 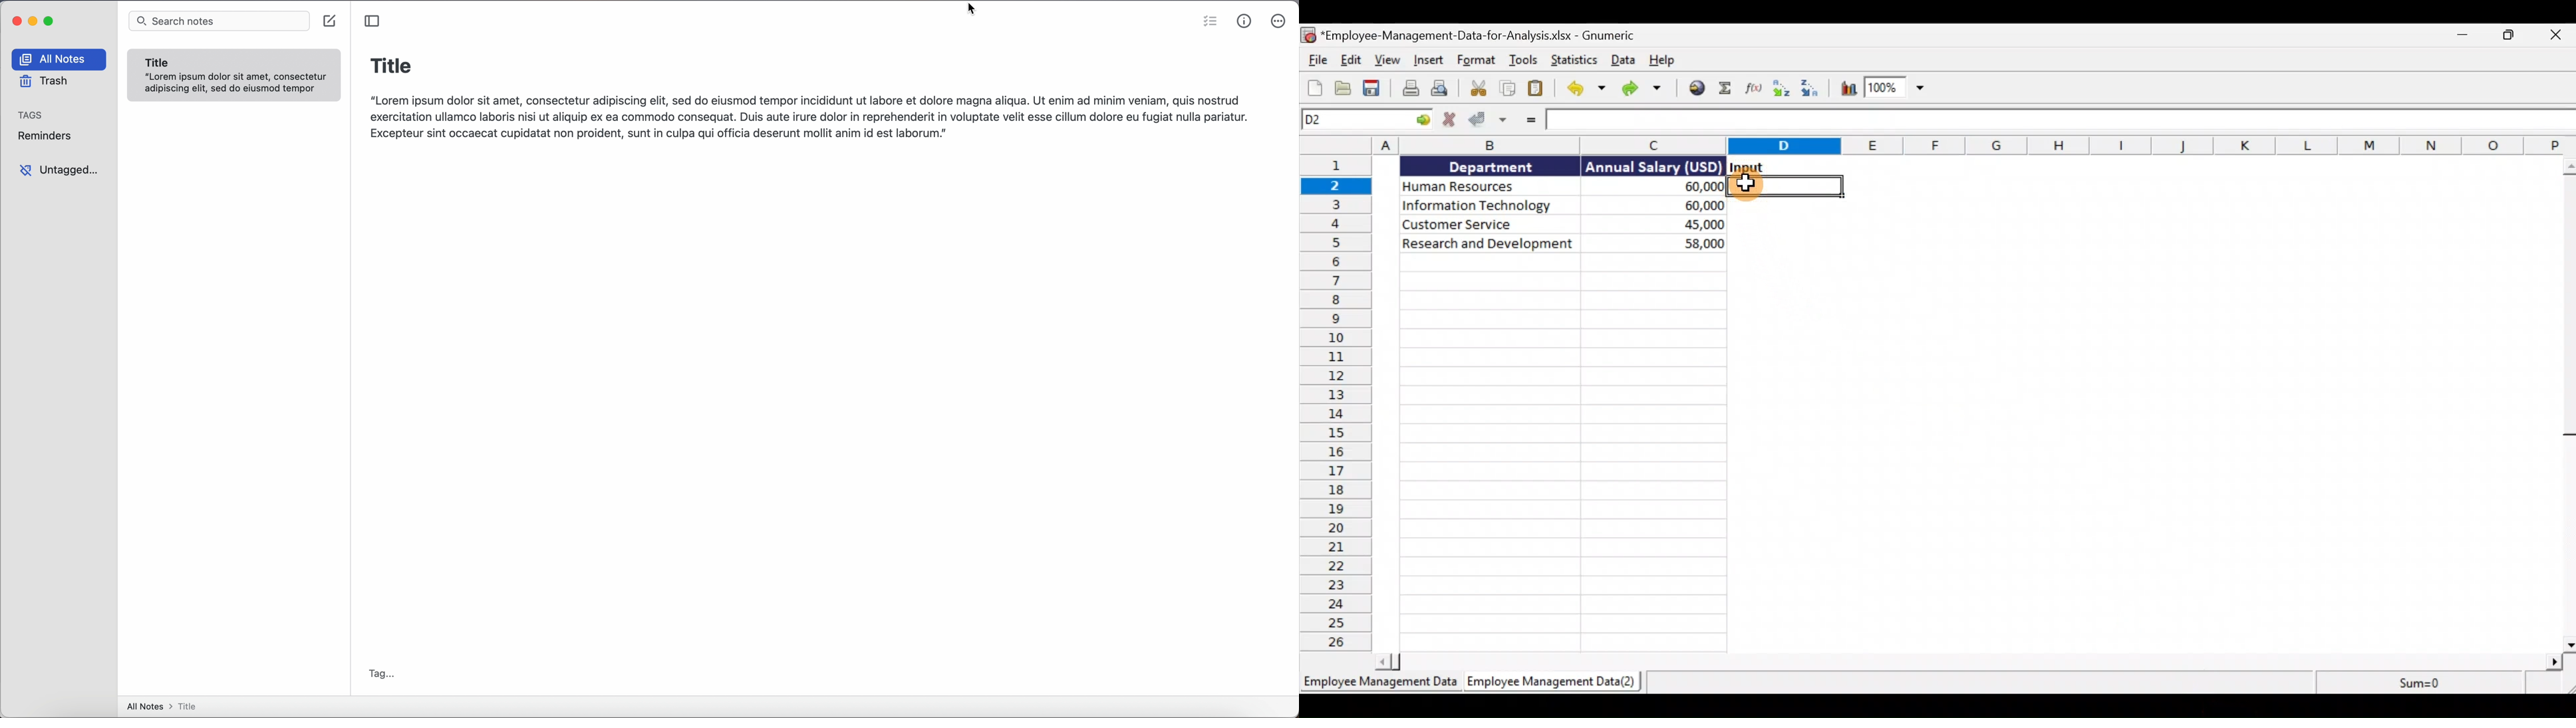 I want to click on Cut the selection, so click(x=1478, y=90).